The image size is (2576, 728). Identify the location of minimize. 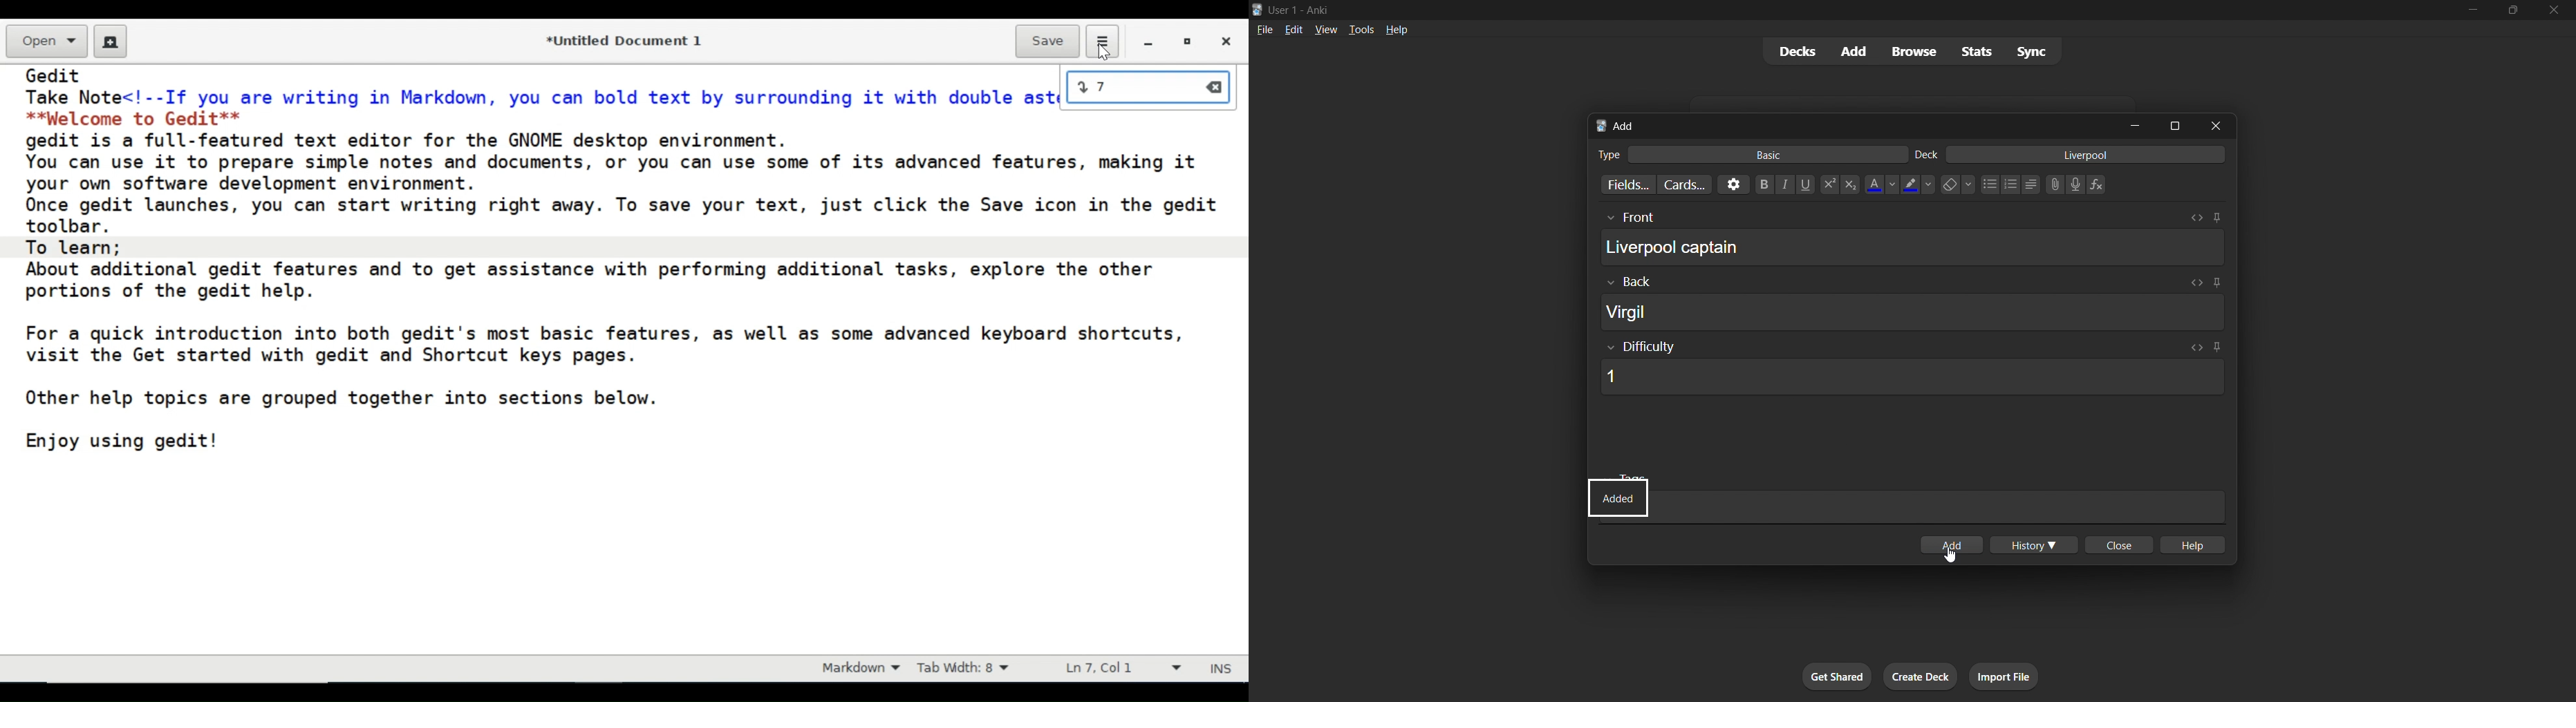
(2472, 10).